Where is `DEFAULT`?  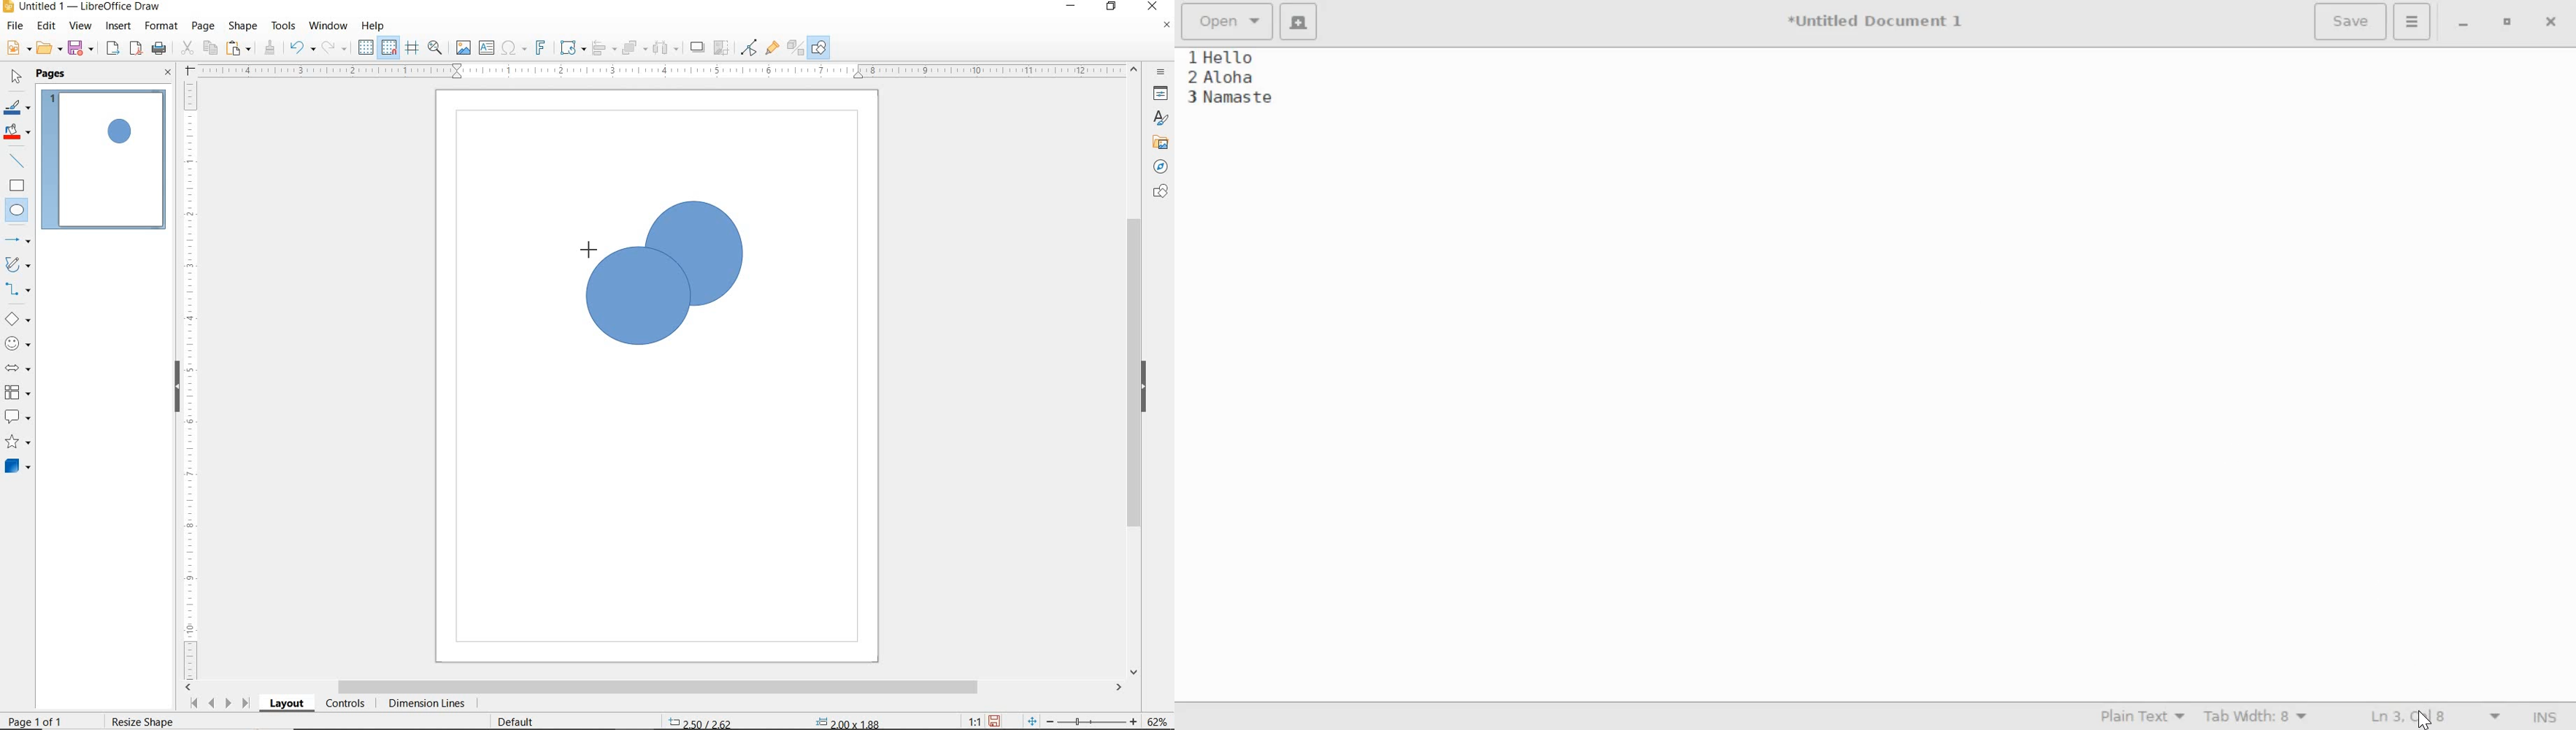
DEFAULT is located at coordinates (520, 720).